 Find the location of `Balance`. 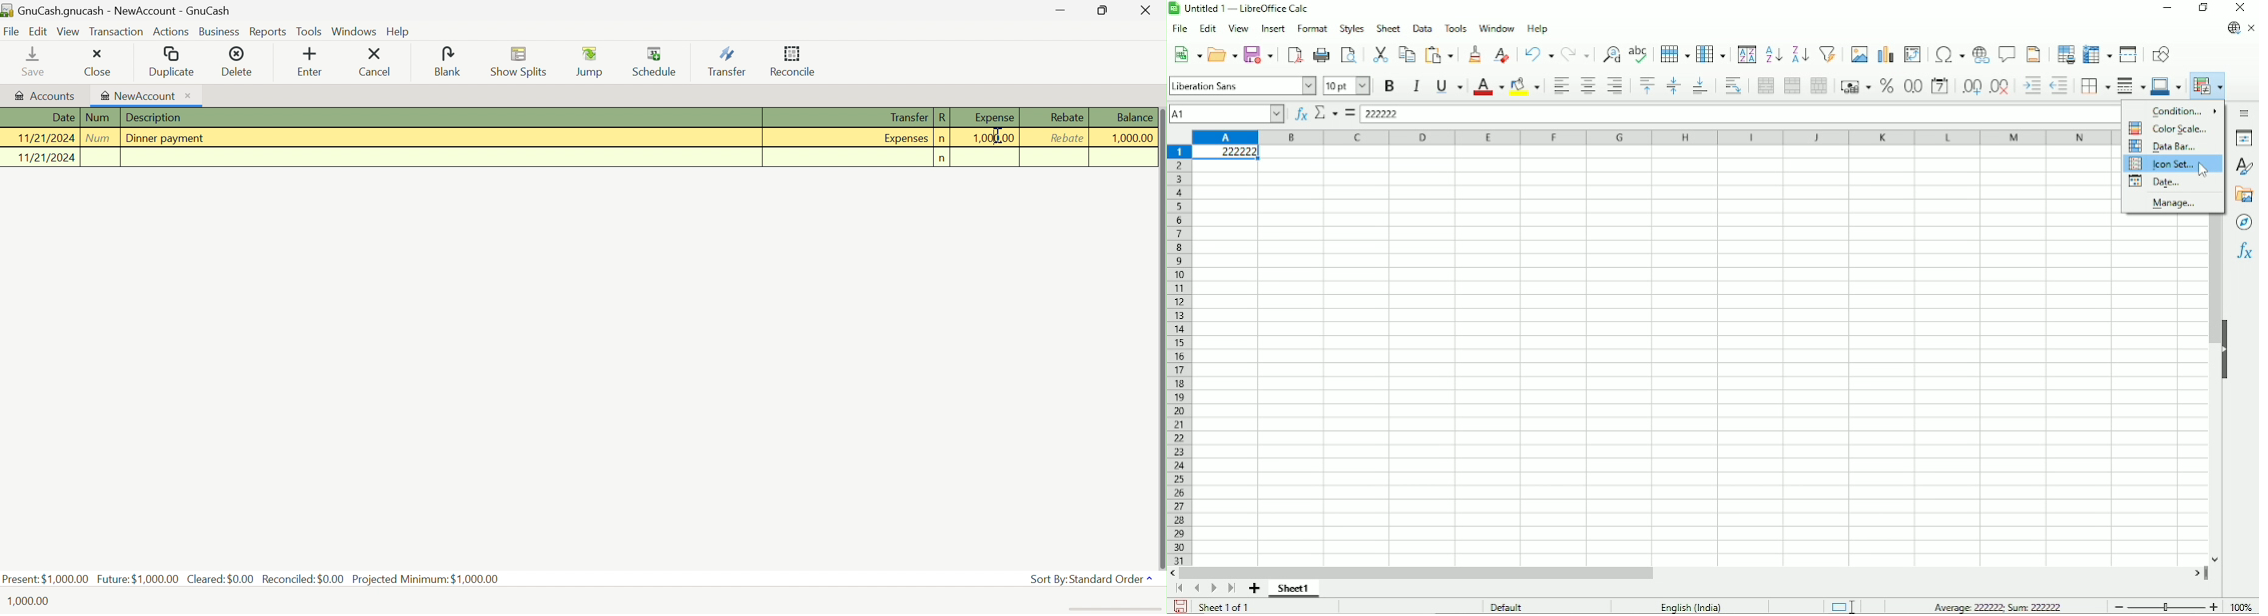

Balance is located at coordinates (1135, 118).